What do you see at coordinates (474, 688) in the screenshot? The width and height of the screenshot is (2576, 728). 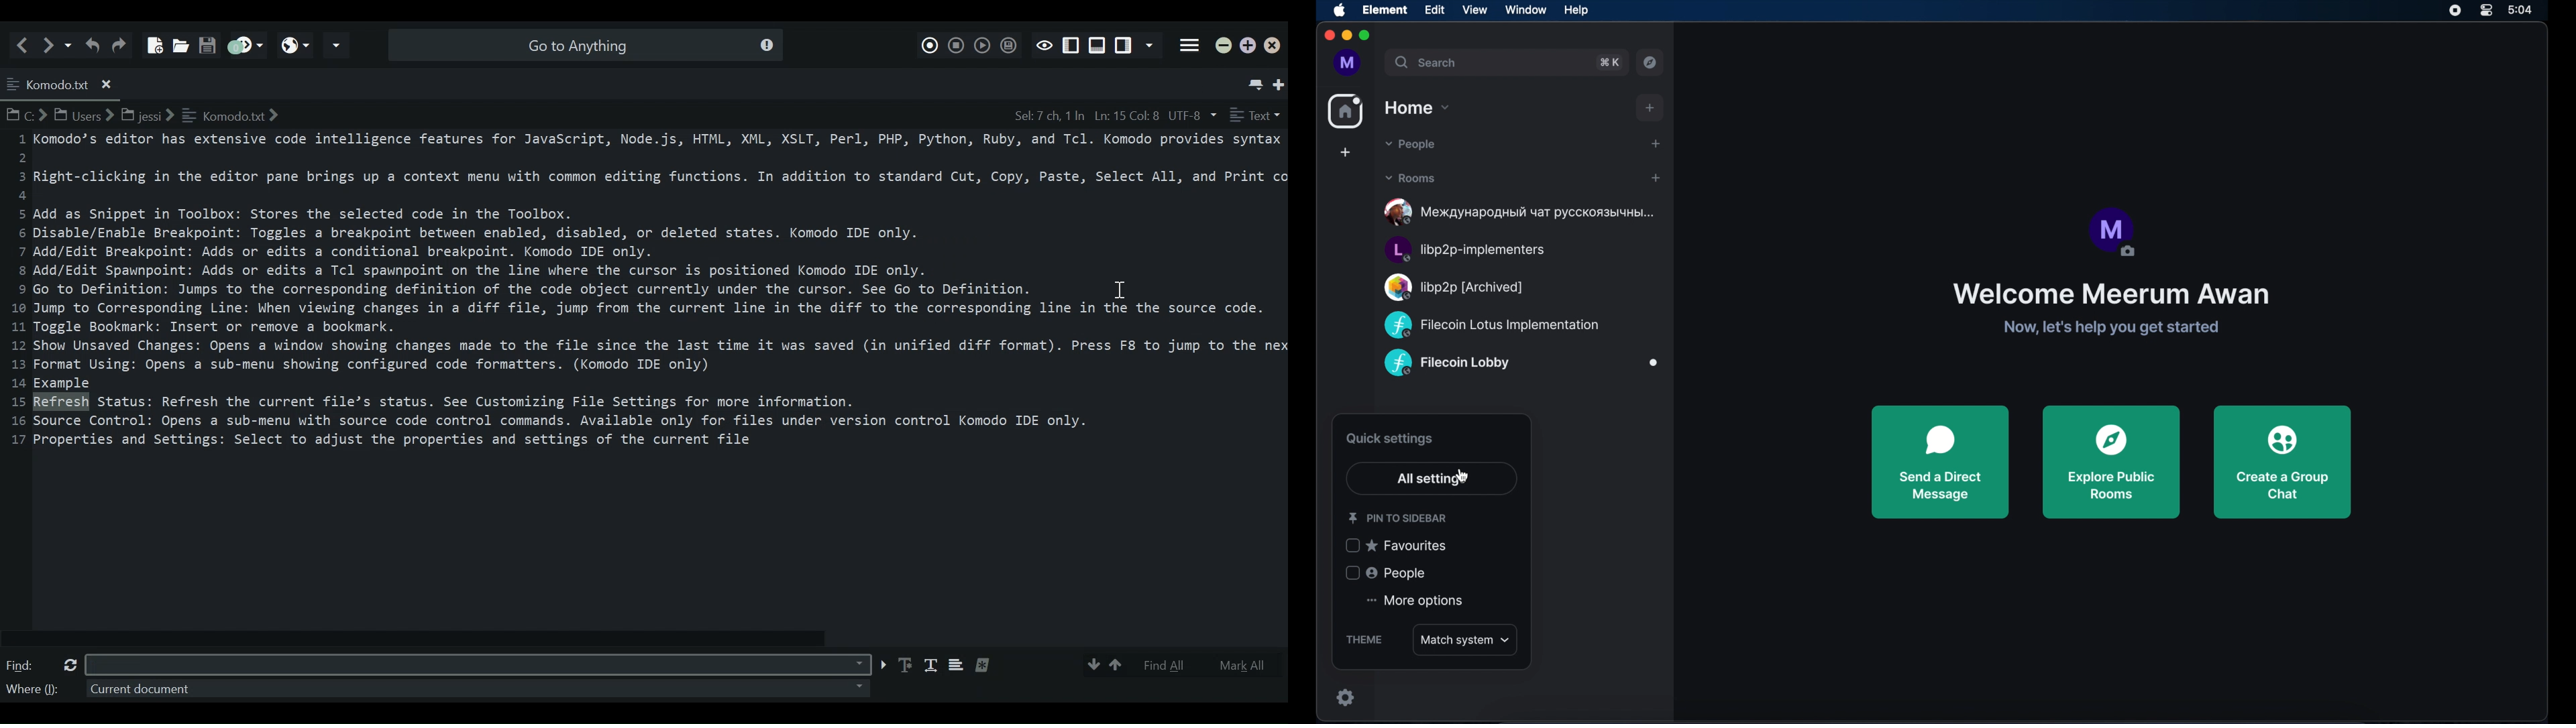 I see `Where Dropdown menu` at bounding box center [474, 688].